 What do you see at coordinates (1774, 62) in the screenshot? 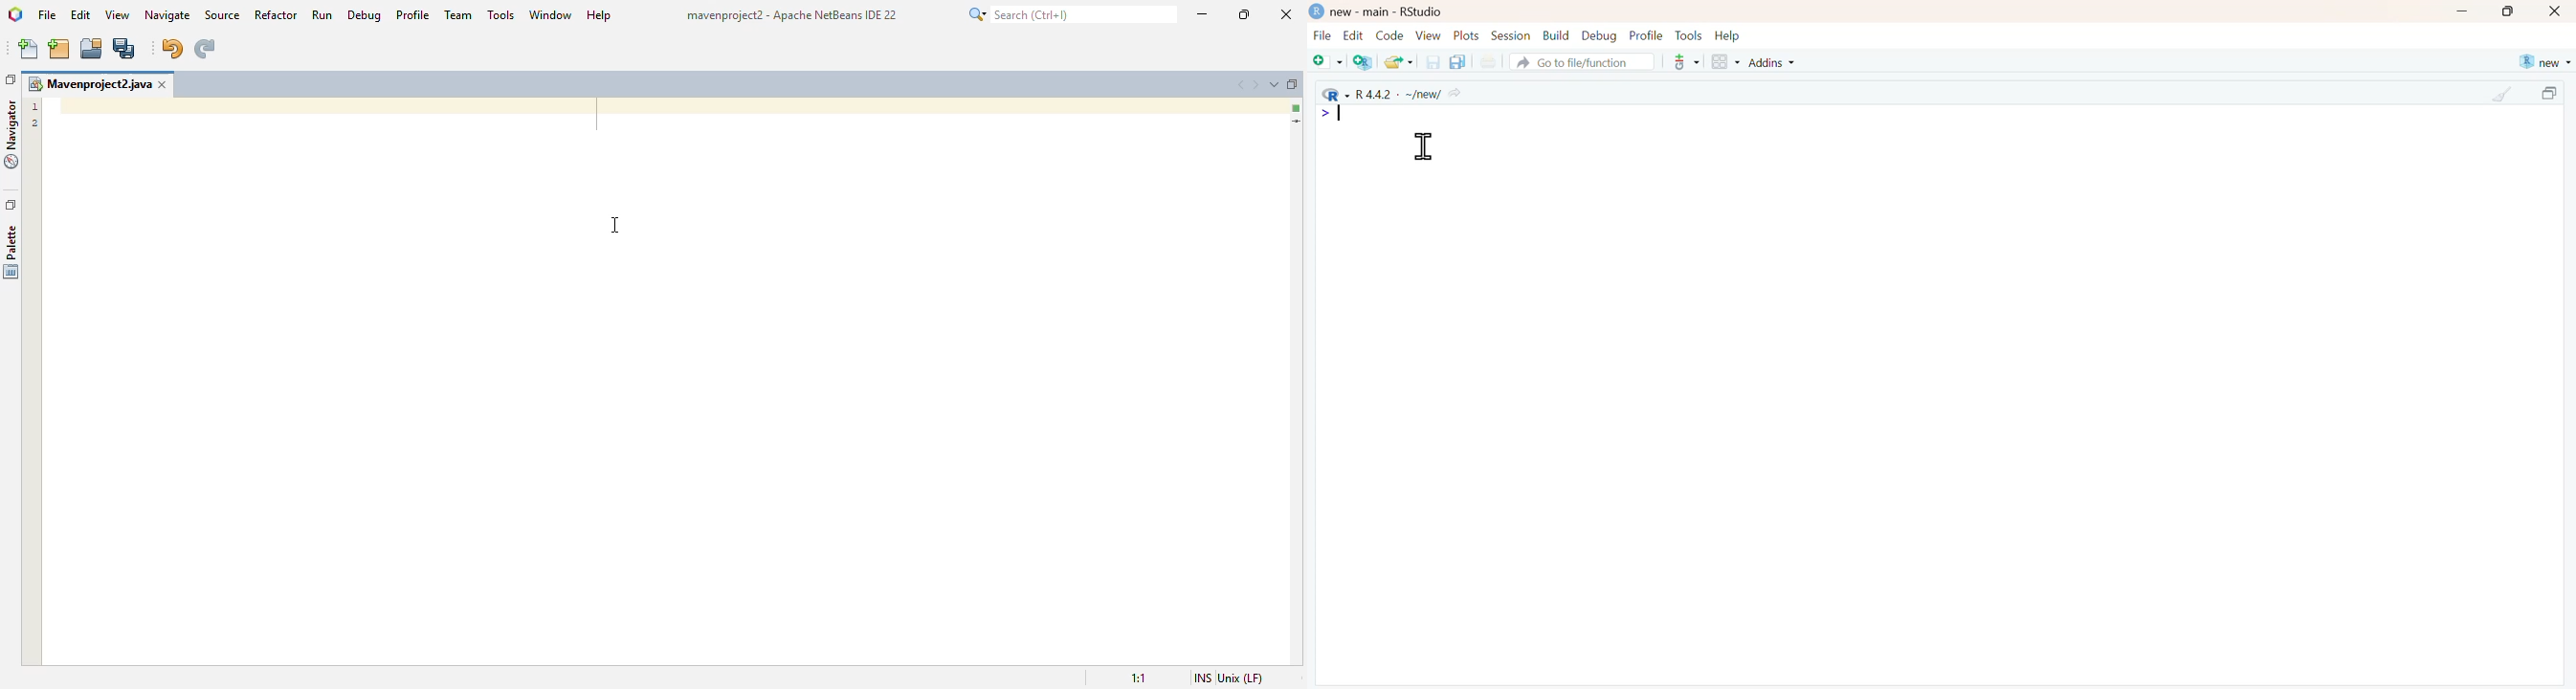
I see `Addins` at bounding box center [1774, 62].